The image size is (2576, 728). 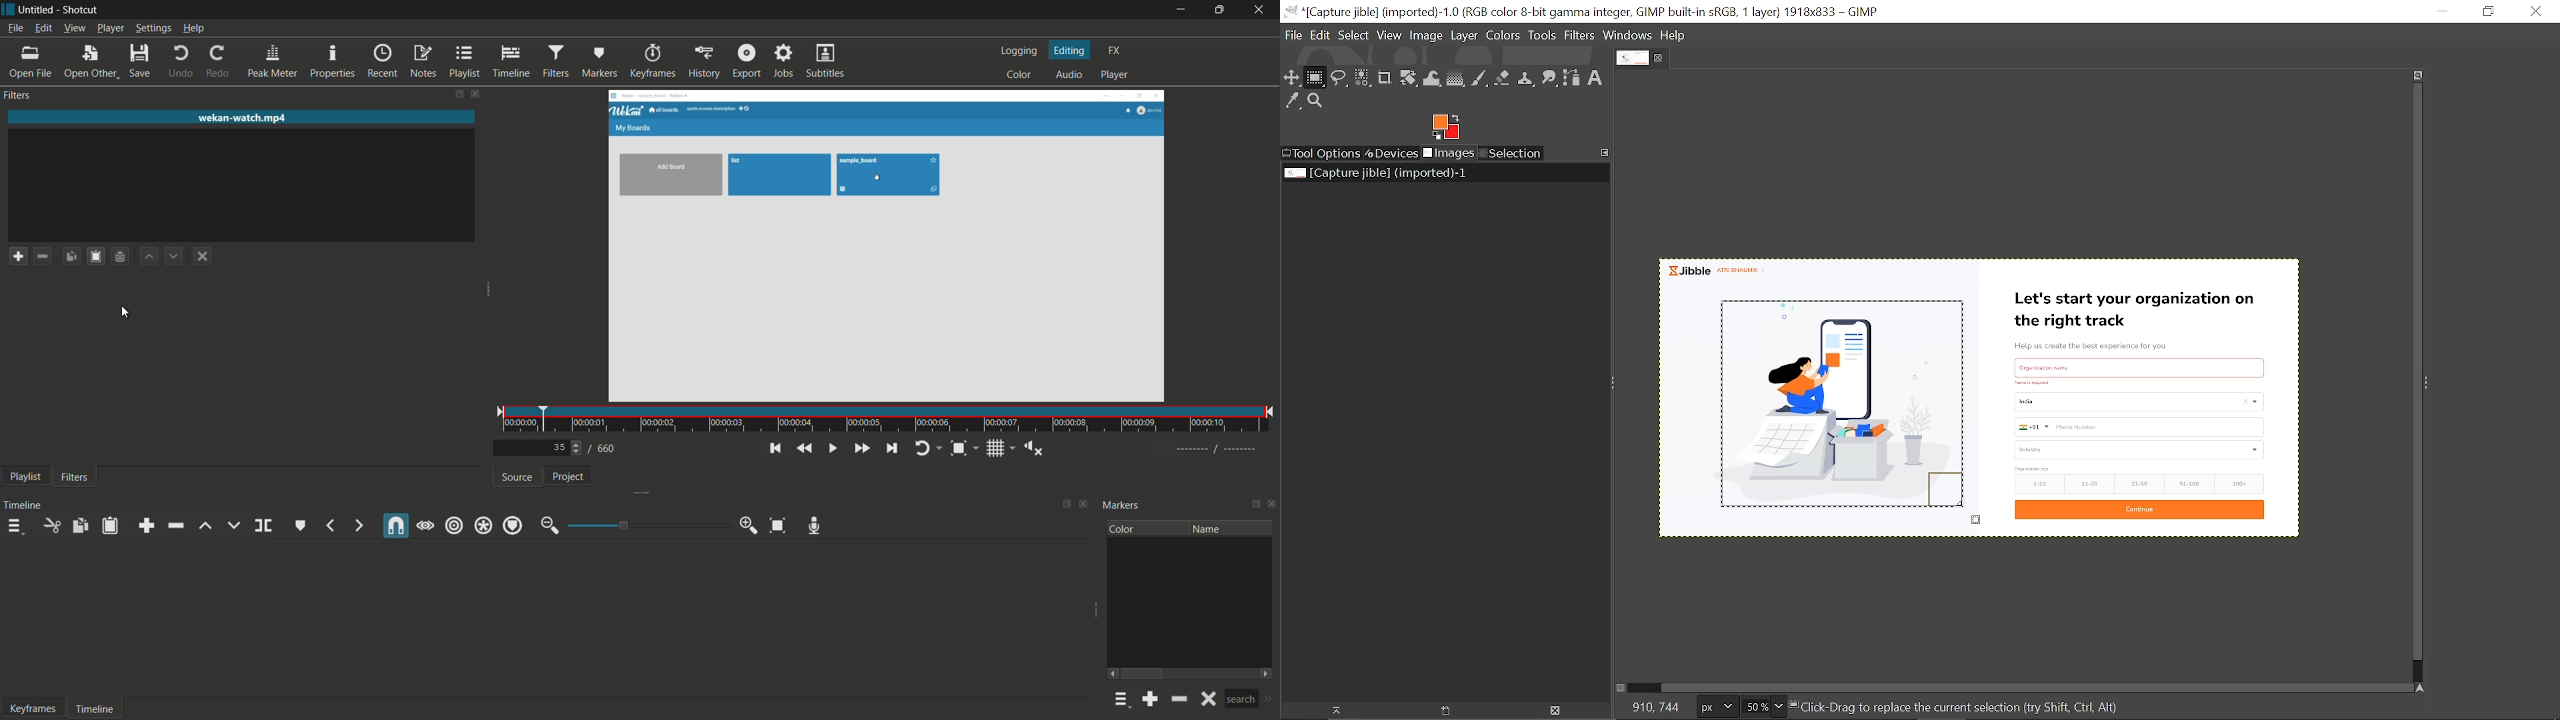 I want to click on notes, so click(x=423, y=63).